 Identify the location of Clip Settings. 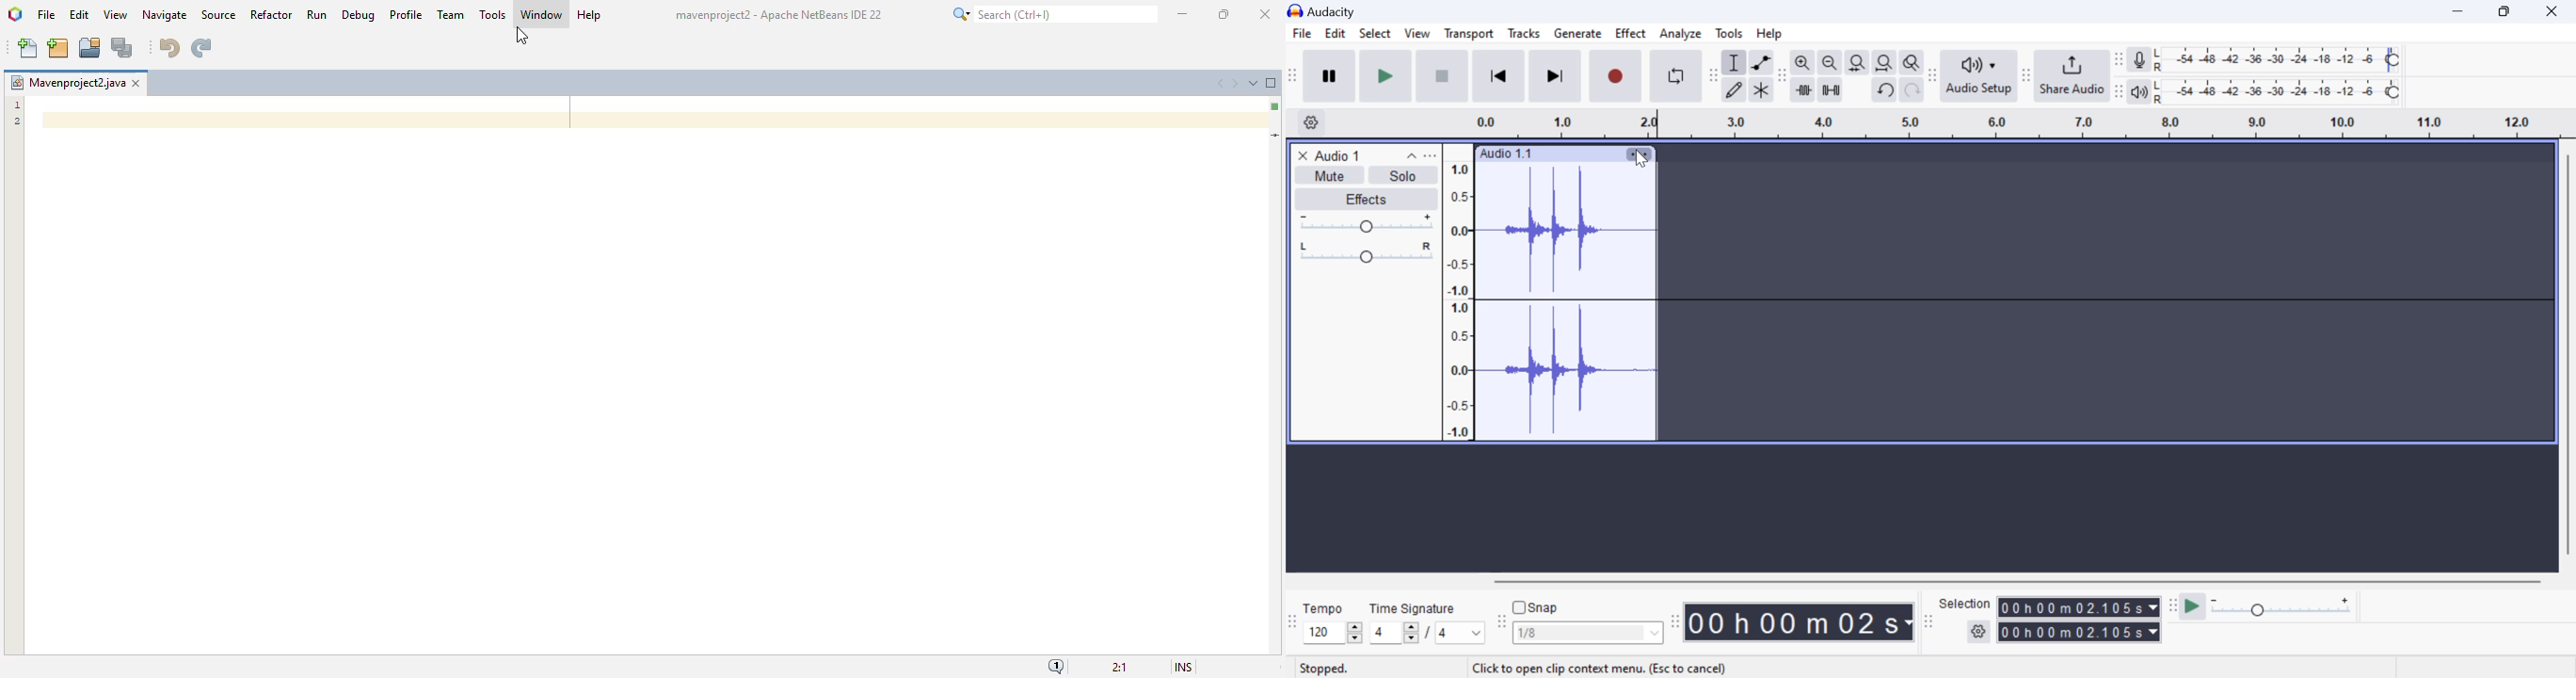
(1639, 154).